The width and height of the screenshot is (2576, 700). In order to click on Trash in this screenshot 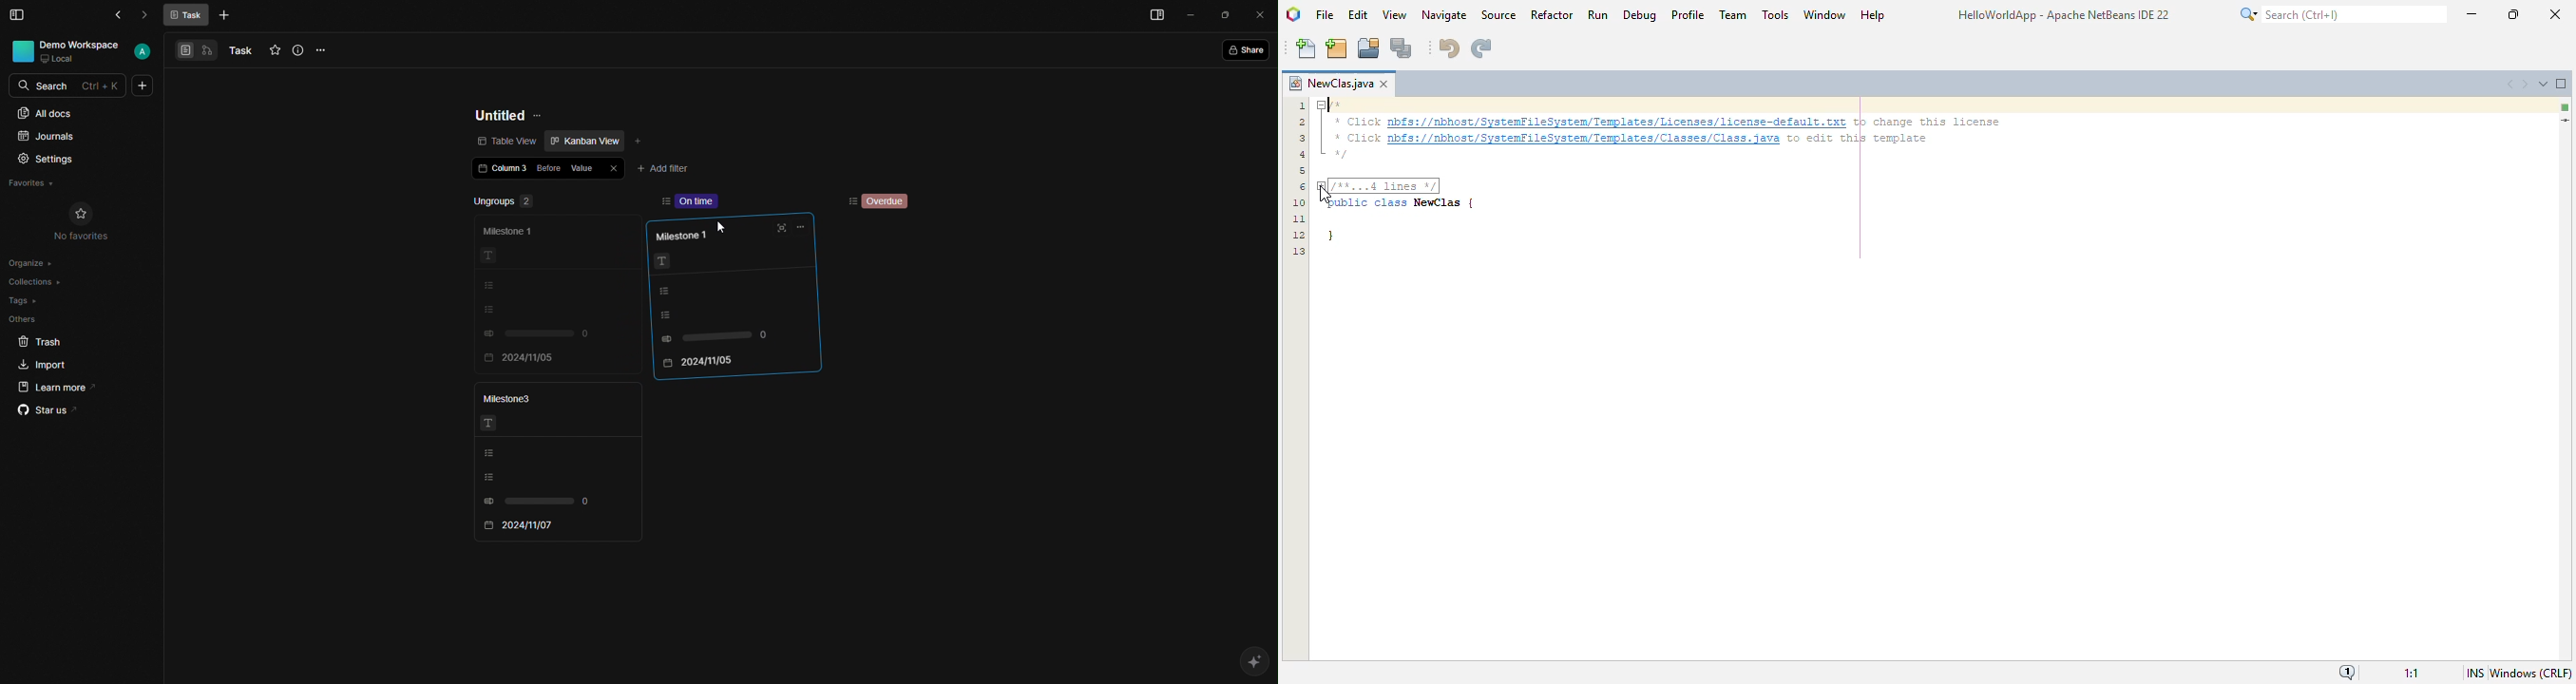, I will do `click(40, 341)`.